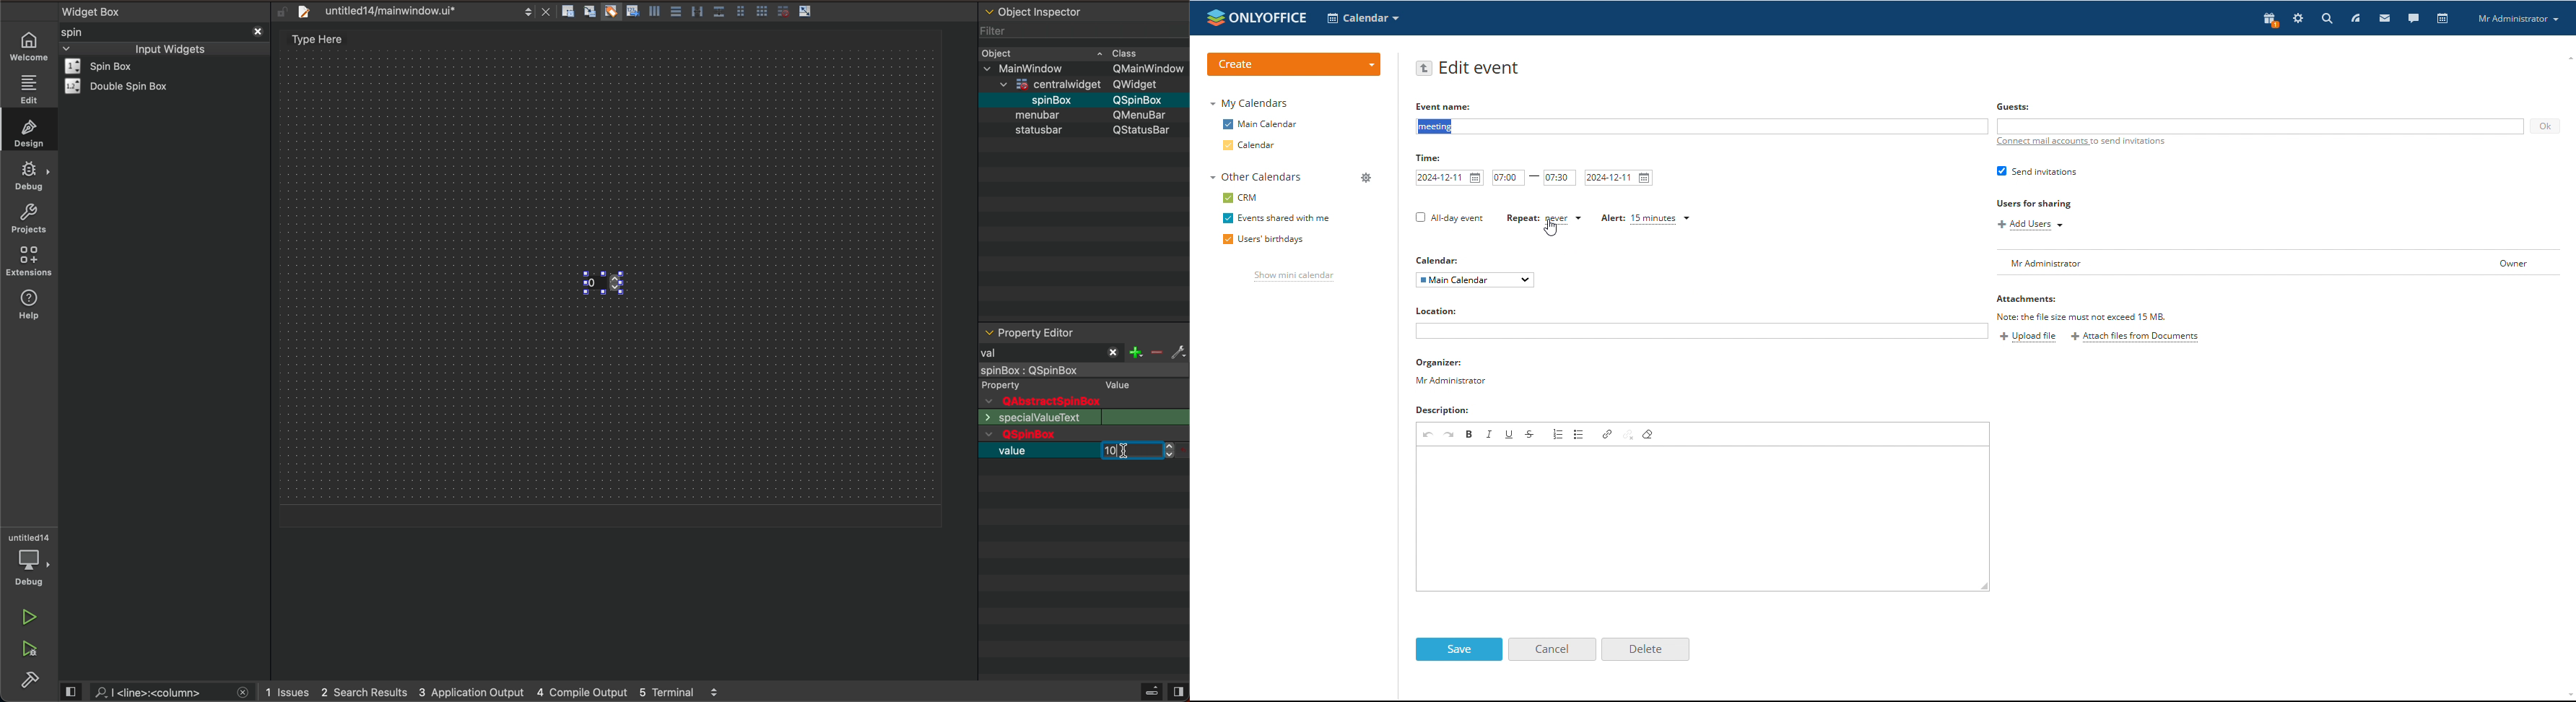  What do you see at coordinates (1261, 240) in the screenshot?
I see `users' birthdays` at bounding box center [1261, 240].